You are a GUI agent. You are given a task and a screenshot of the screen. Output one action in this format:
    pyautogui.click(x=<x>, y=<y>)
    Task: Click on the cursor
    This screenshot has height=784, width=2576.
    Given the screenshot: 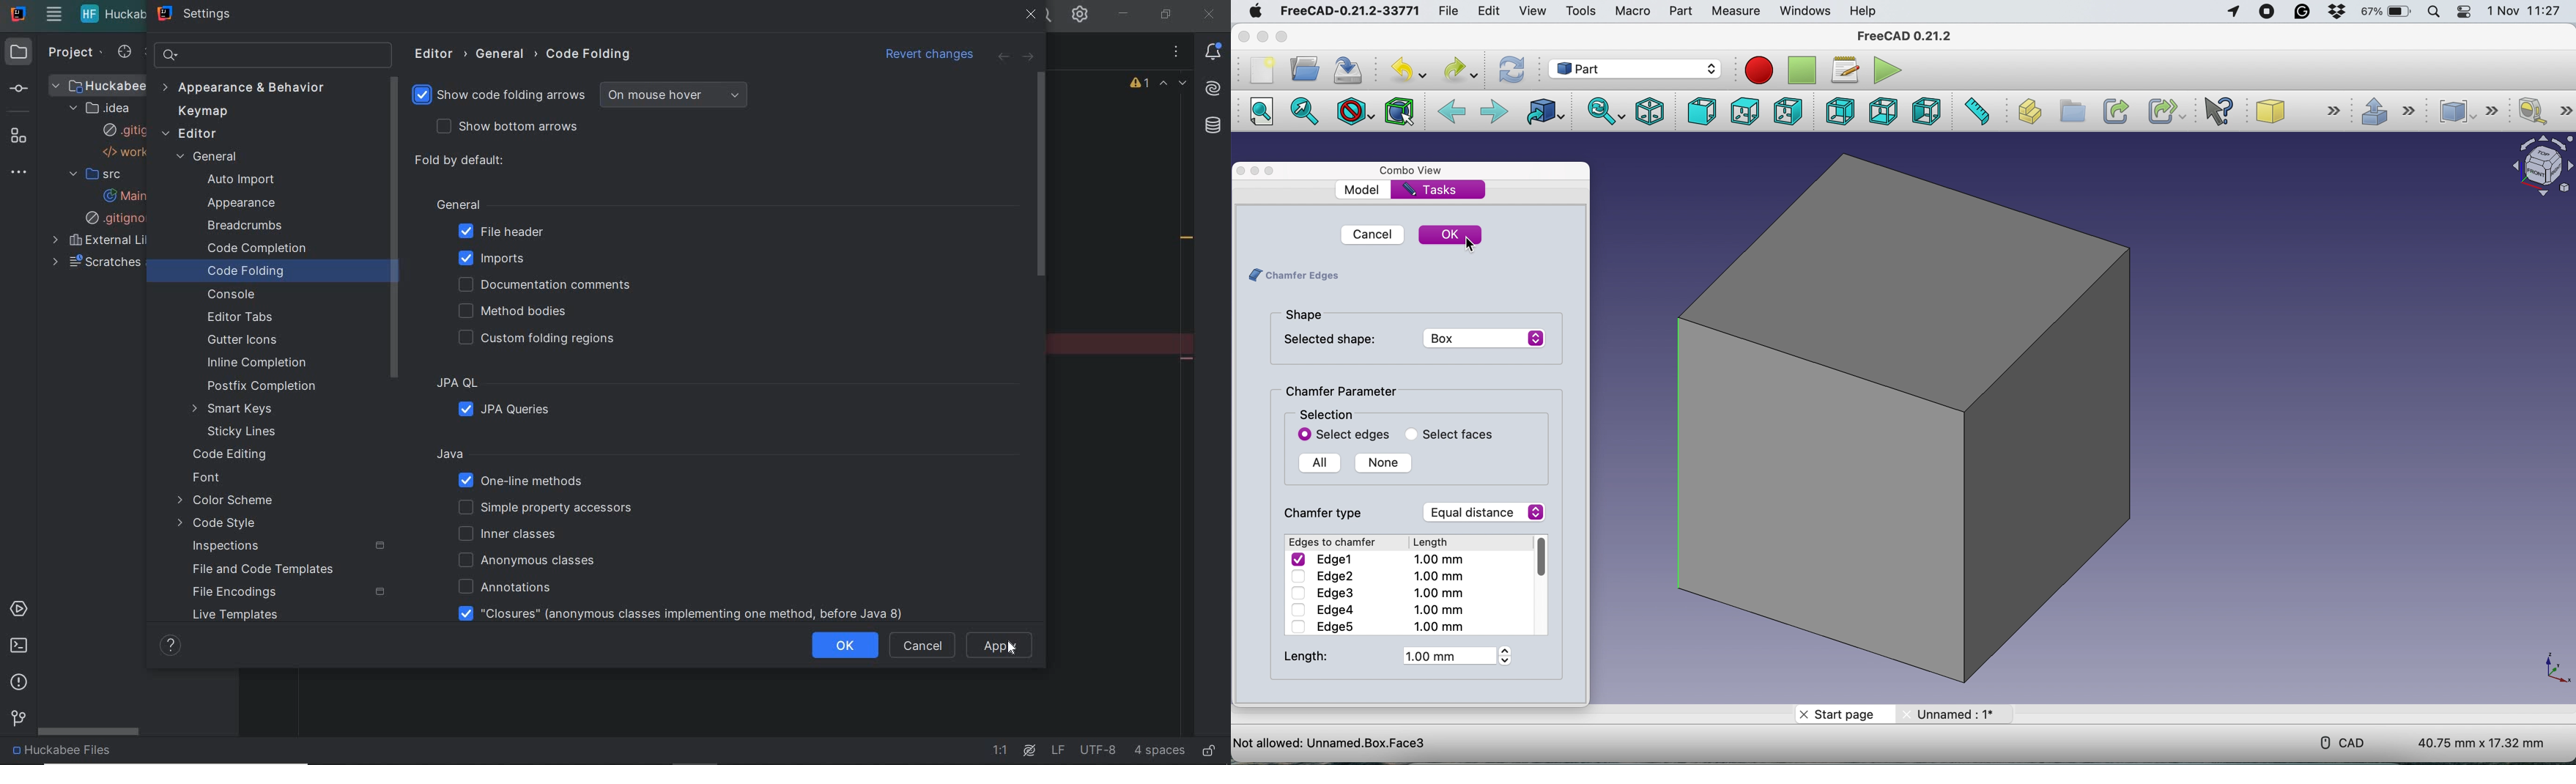 What is the action you would take?
    pyautogui.click(x=1472, y=245)
    